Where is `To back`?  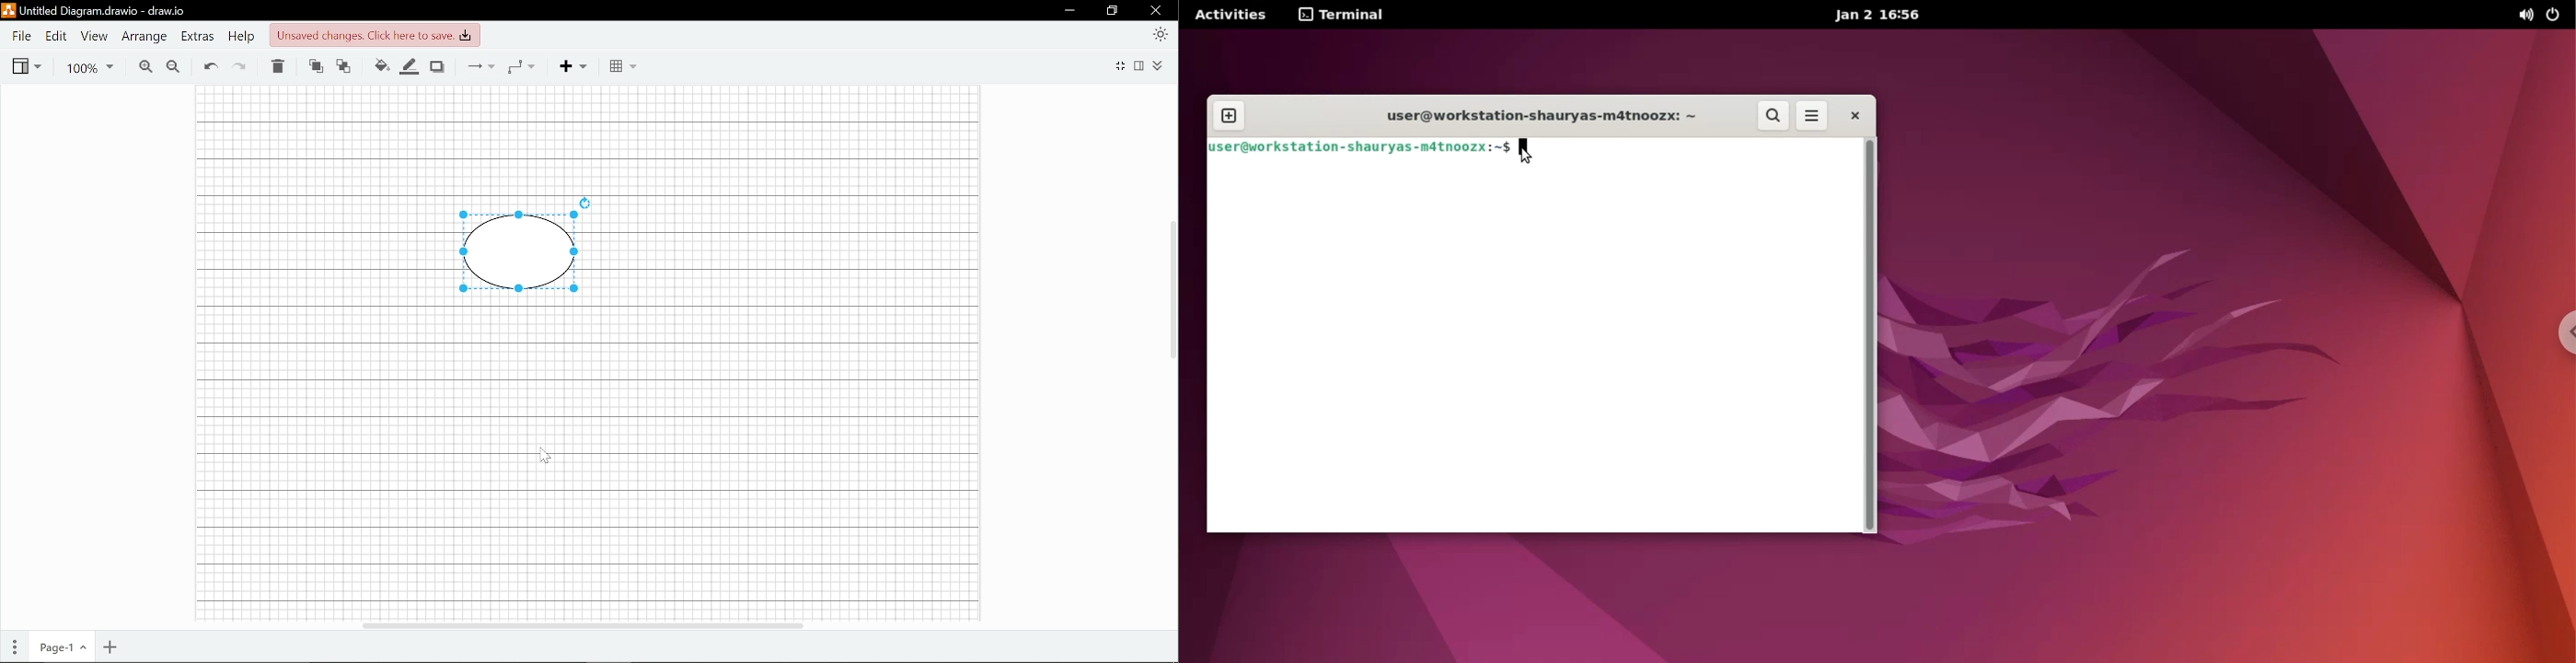
To back is located at coordinates (344, 67).